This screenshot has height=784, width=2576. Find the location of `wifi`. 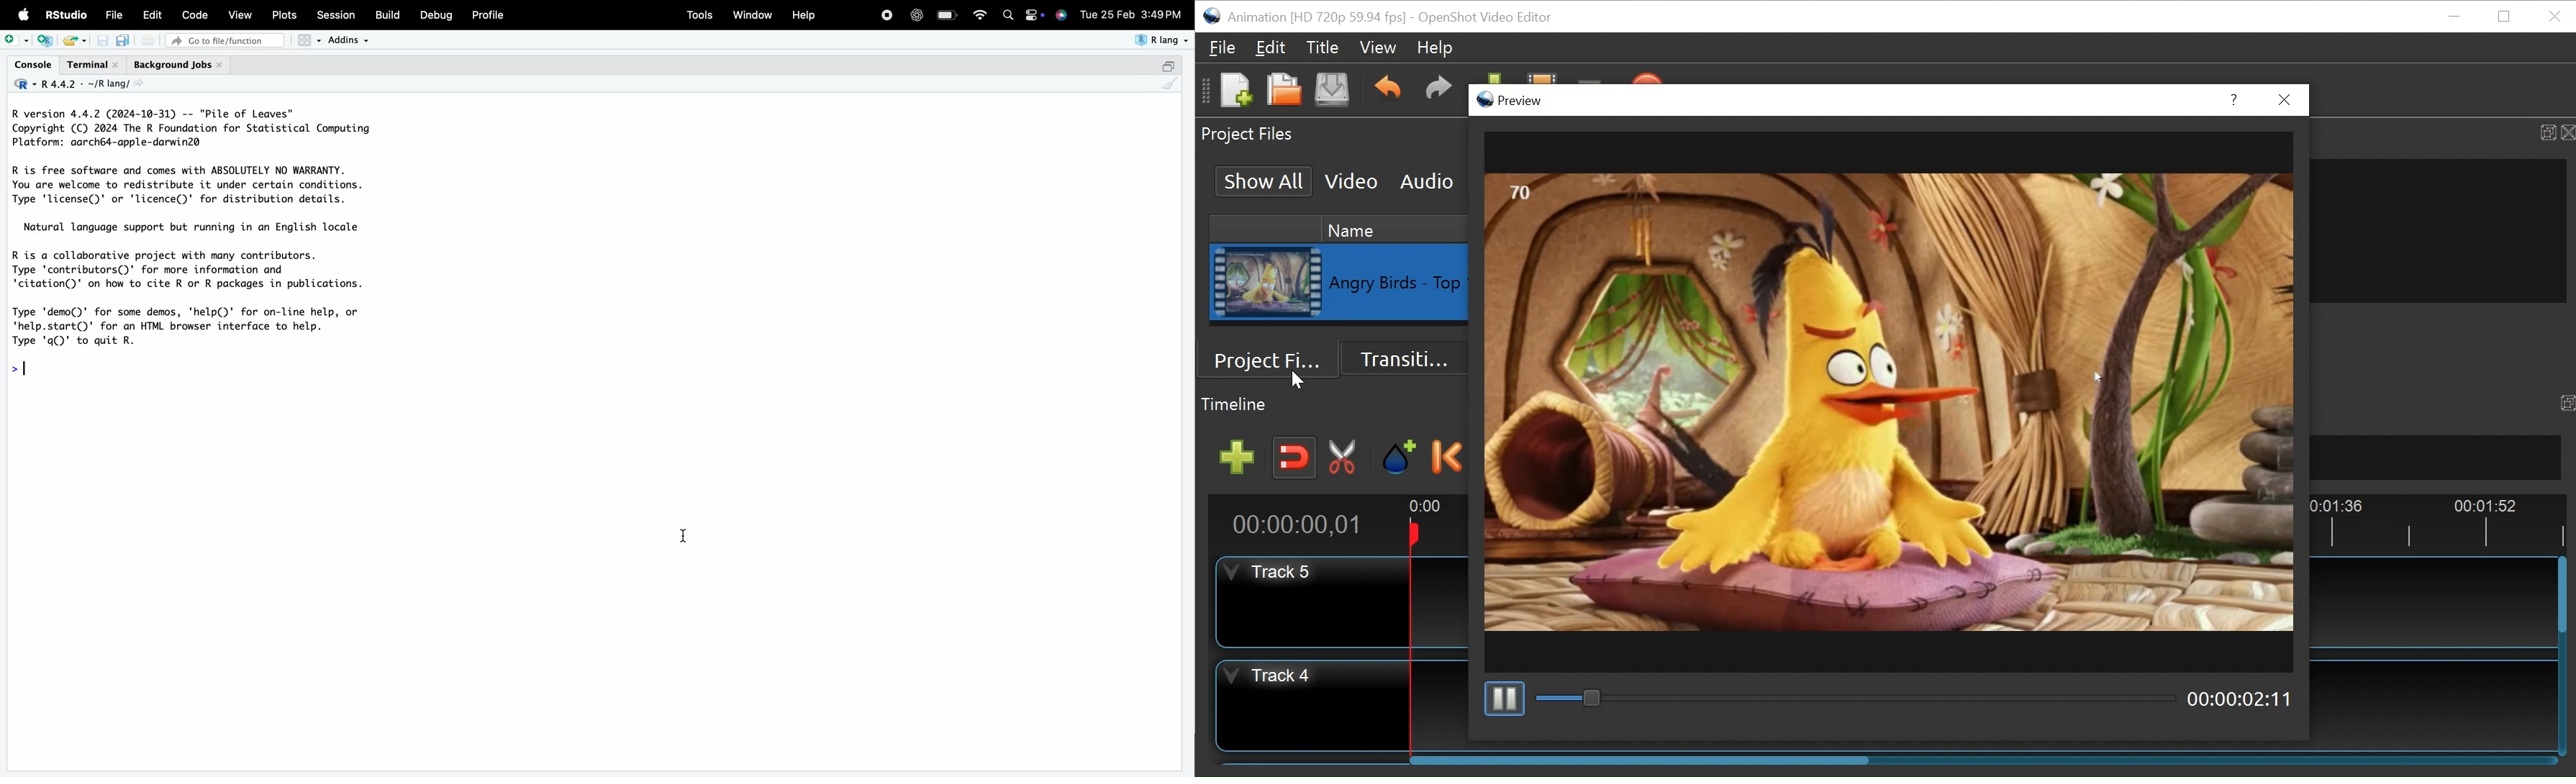

wifi is located at coordinates (980, 13).